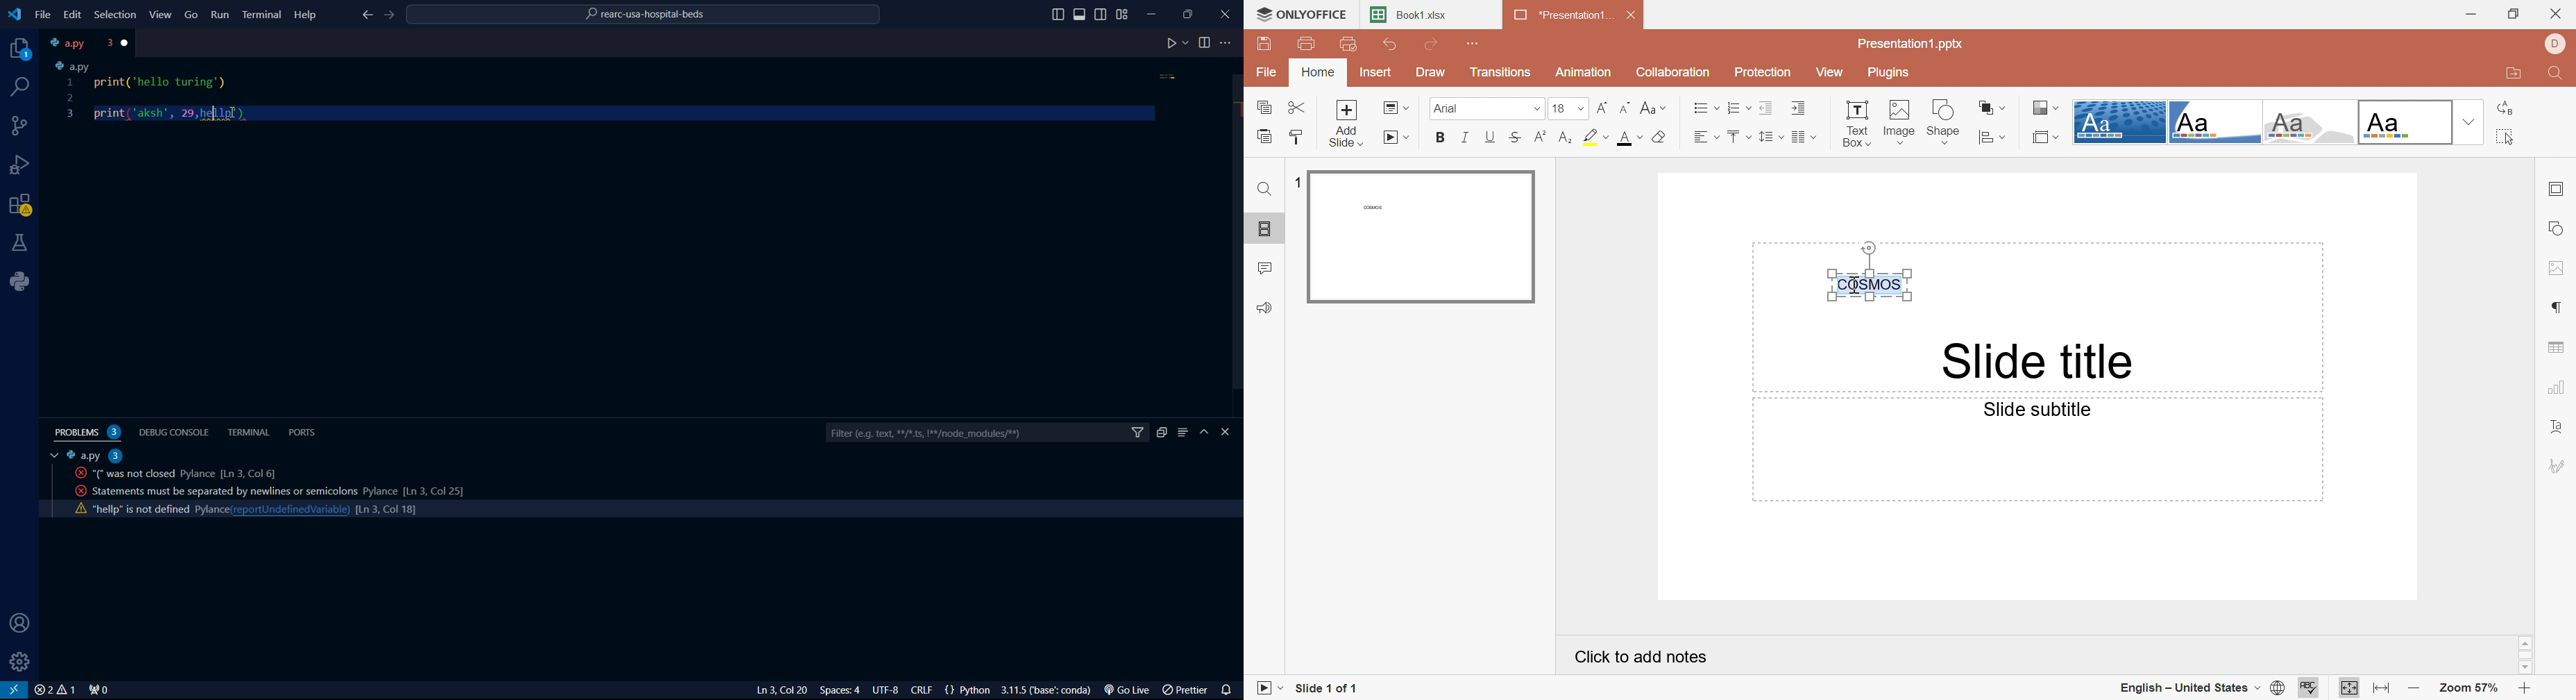 The image size is (2576, 700). I want to click on Feedback & Support, so click(1267, 308).